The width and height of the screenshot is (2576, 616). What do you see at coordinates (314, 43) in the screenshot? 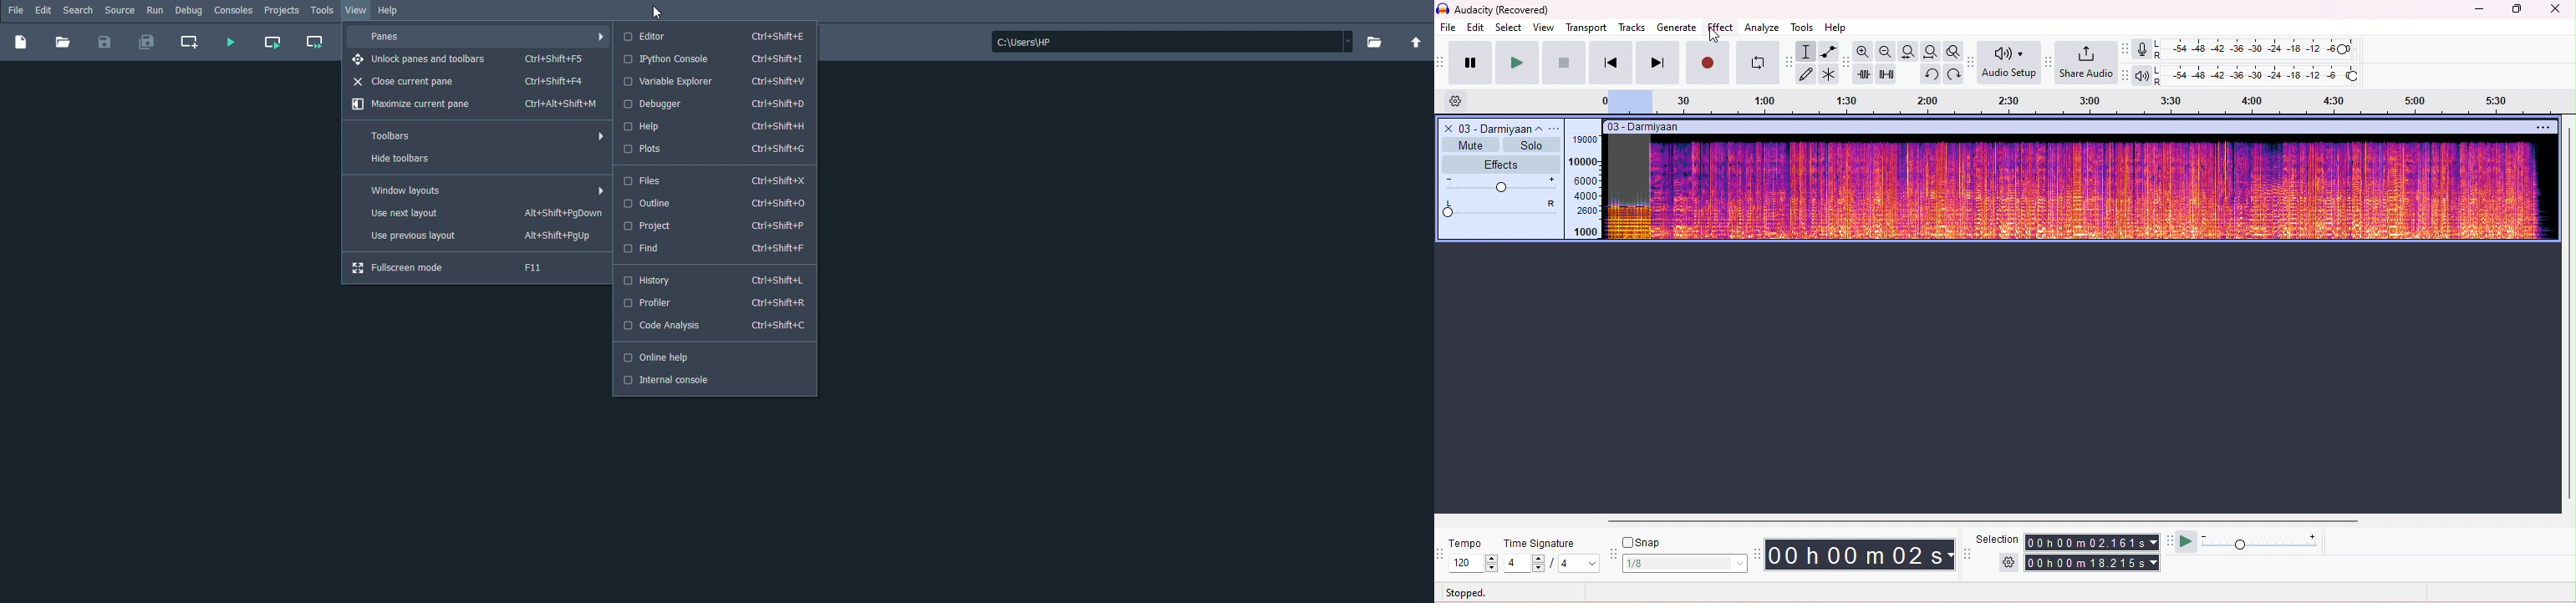
I see `Run current cell and go to the next one` at bounding box center [314, 43].